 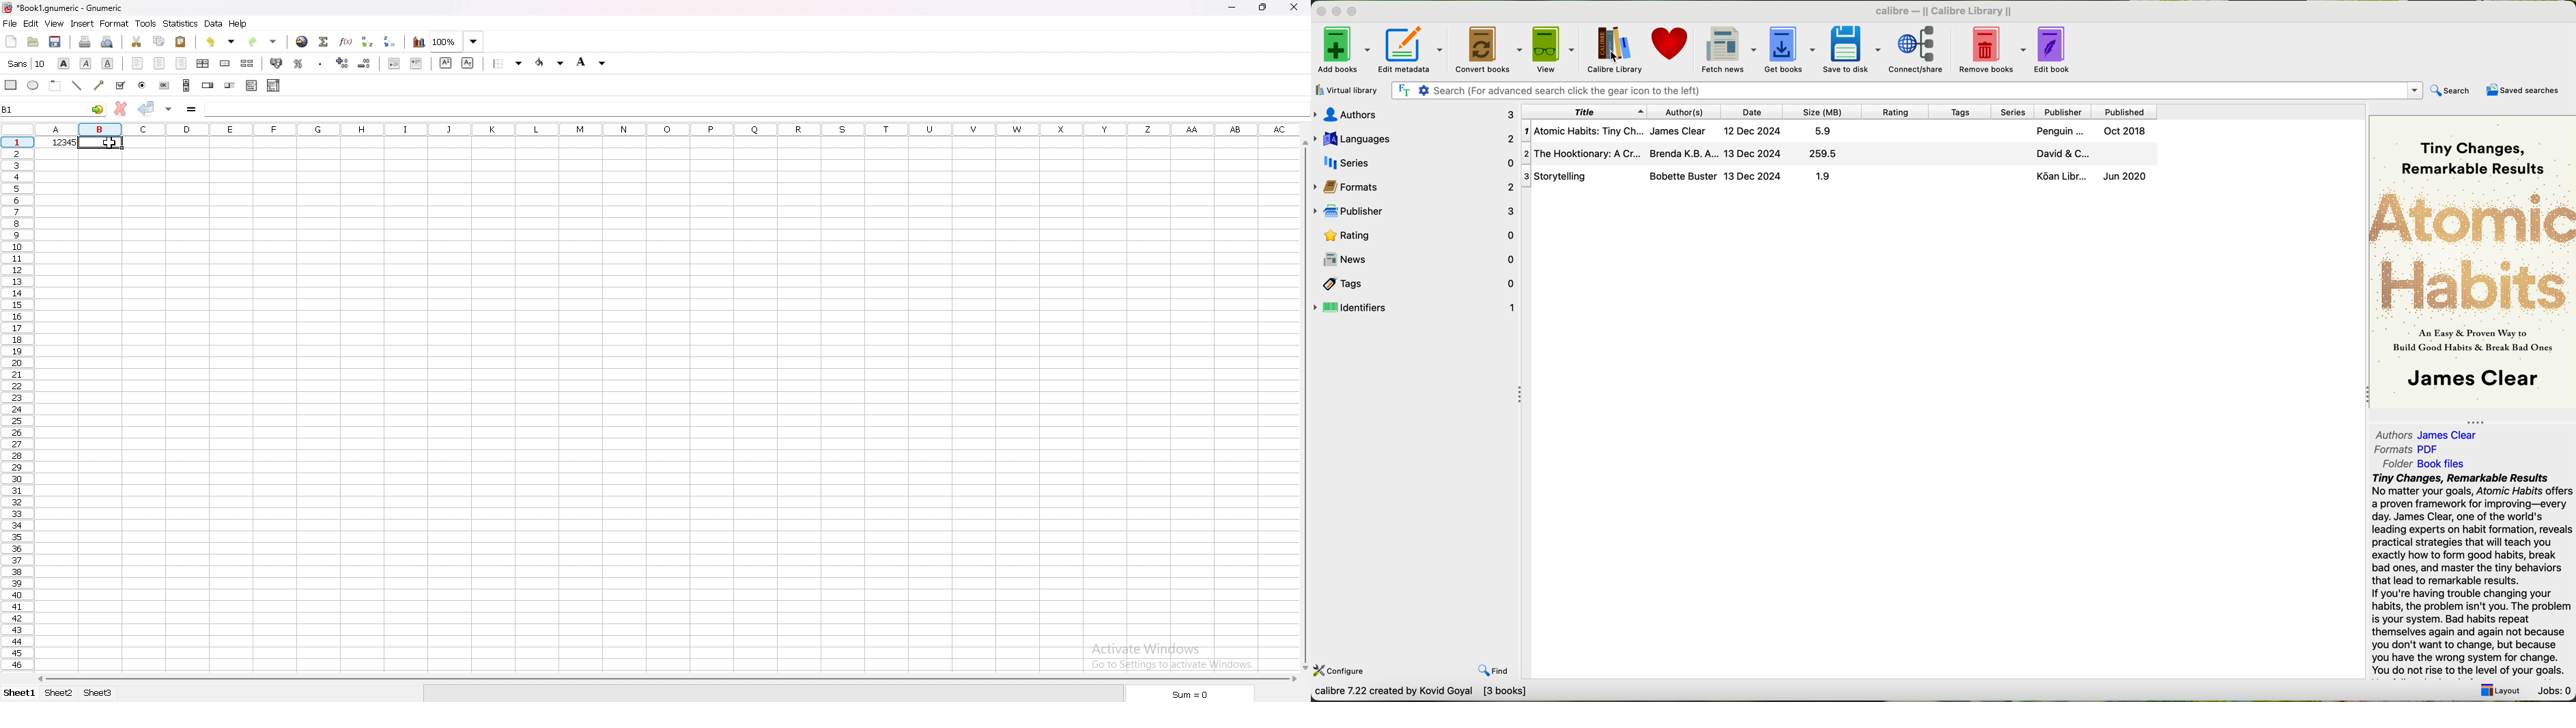 I want to click on paste, so click(x=181, y=42).